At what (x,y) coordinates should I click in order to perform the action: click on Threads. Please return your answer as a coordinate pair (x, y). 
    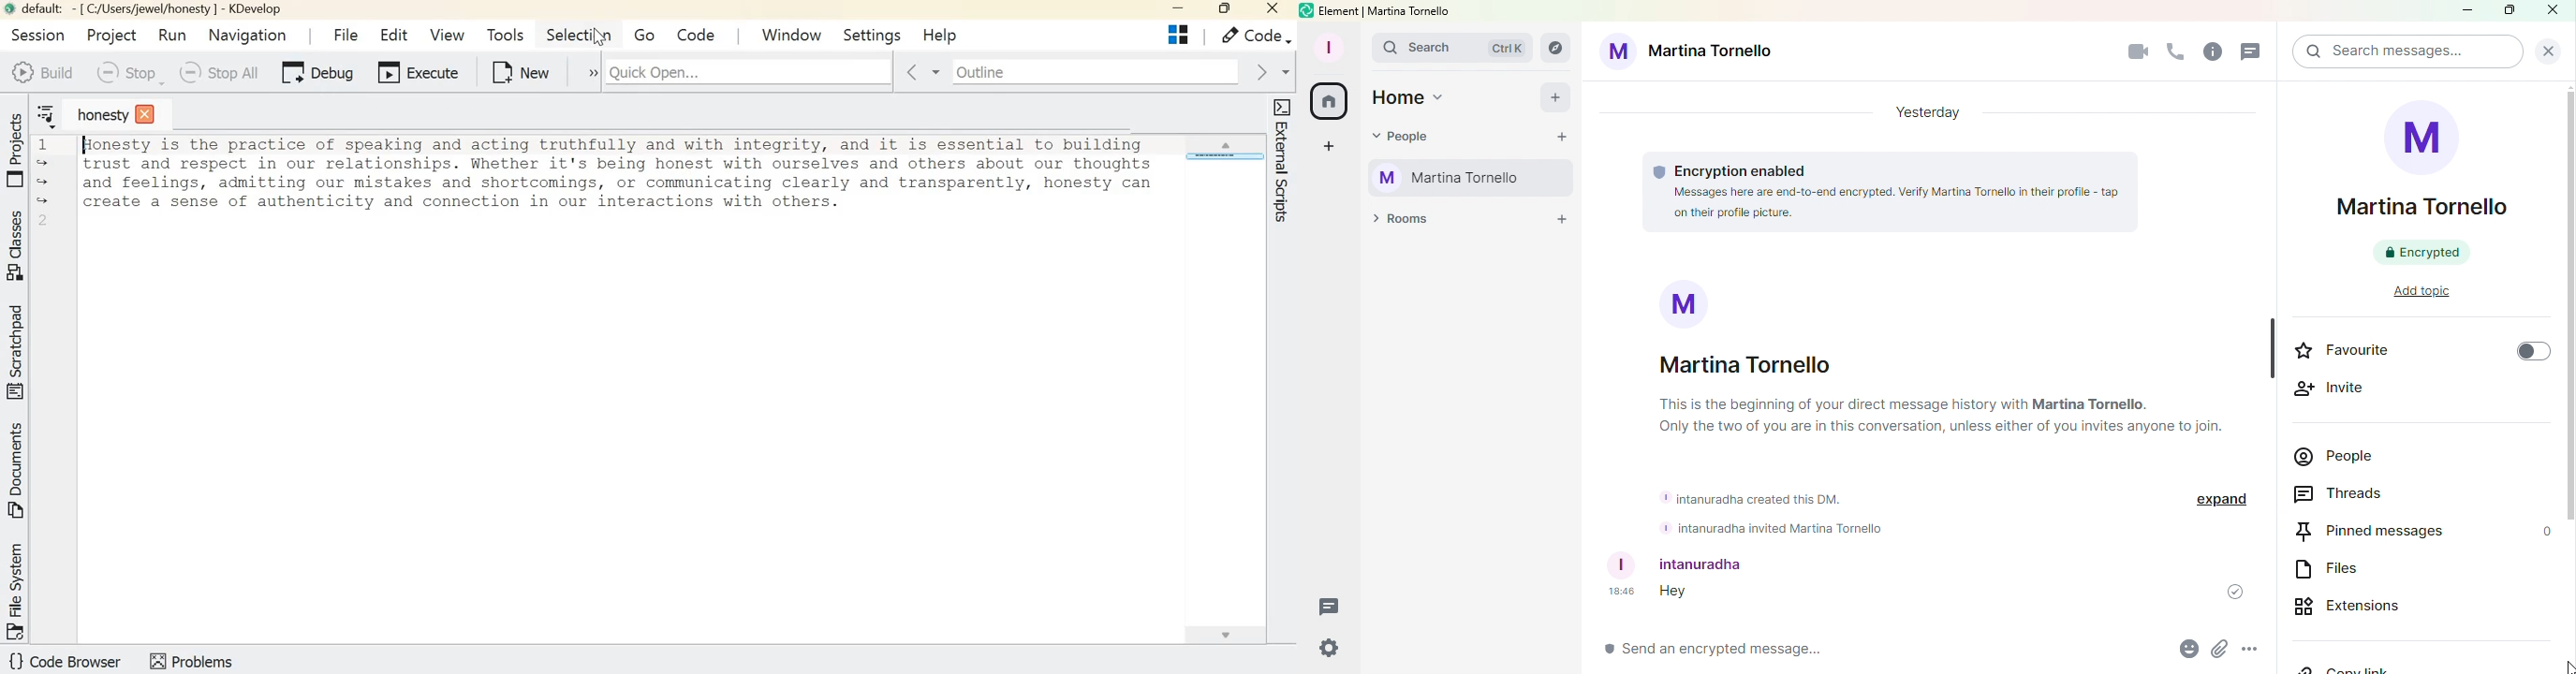
    Looking at the image, I should click on (2332, 491).